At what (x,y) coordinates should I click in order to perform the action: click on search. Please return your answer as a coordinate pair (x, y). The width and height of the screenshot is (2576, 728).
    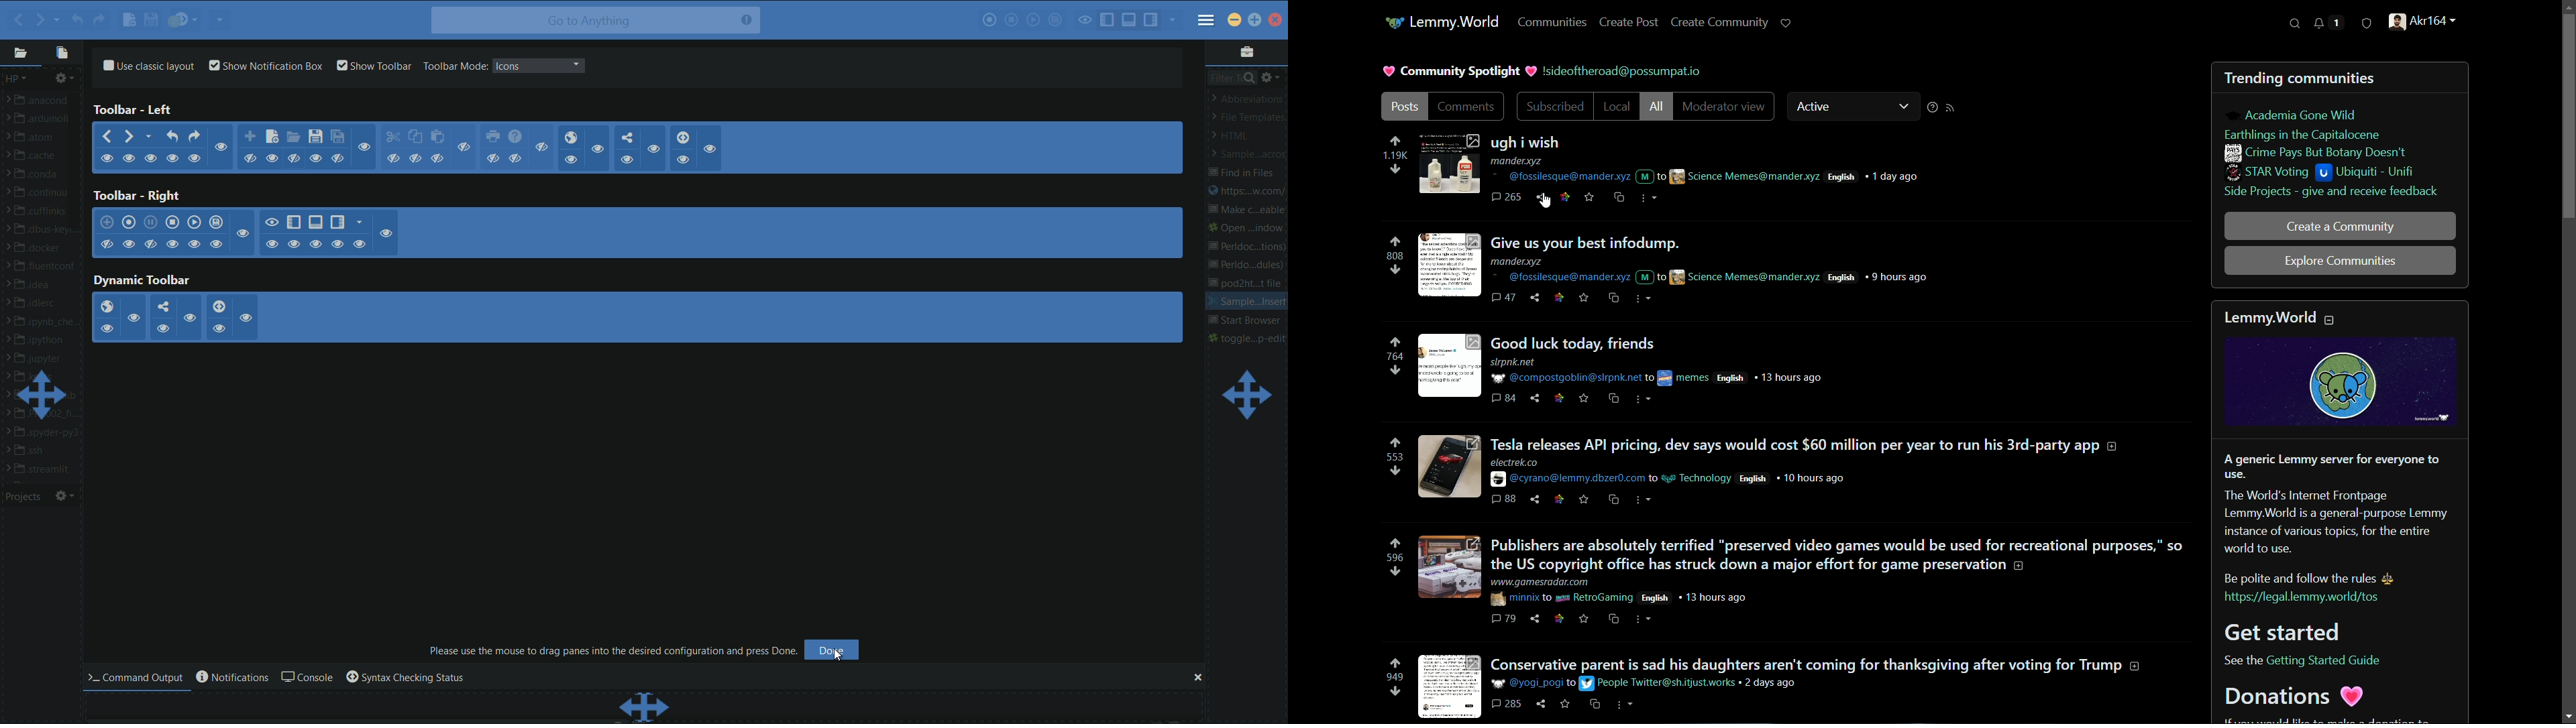
    Looking at the image, I should click on (2296, 24).